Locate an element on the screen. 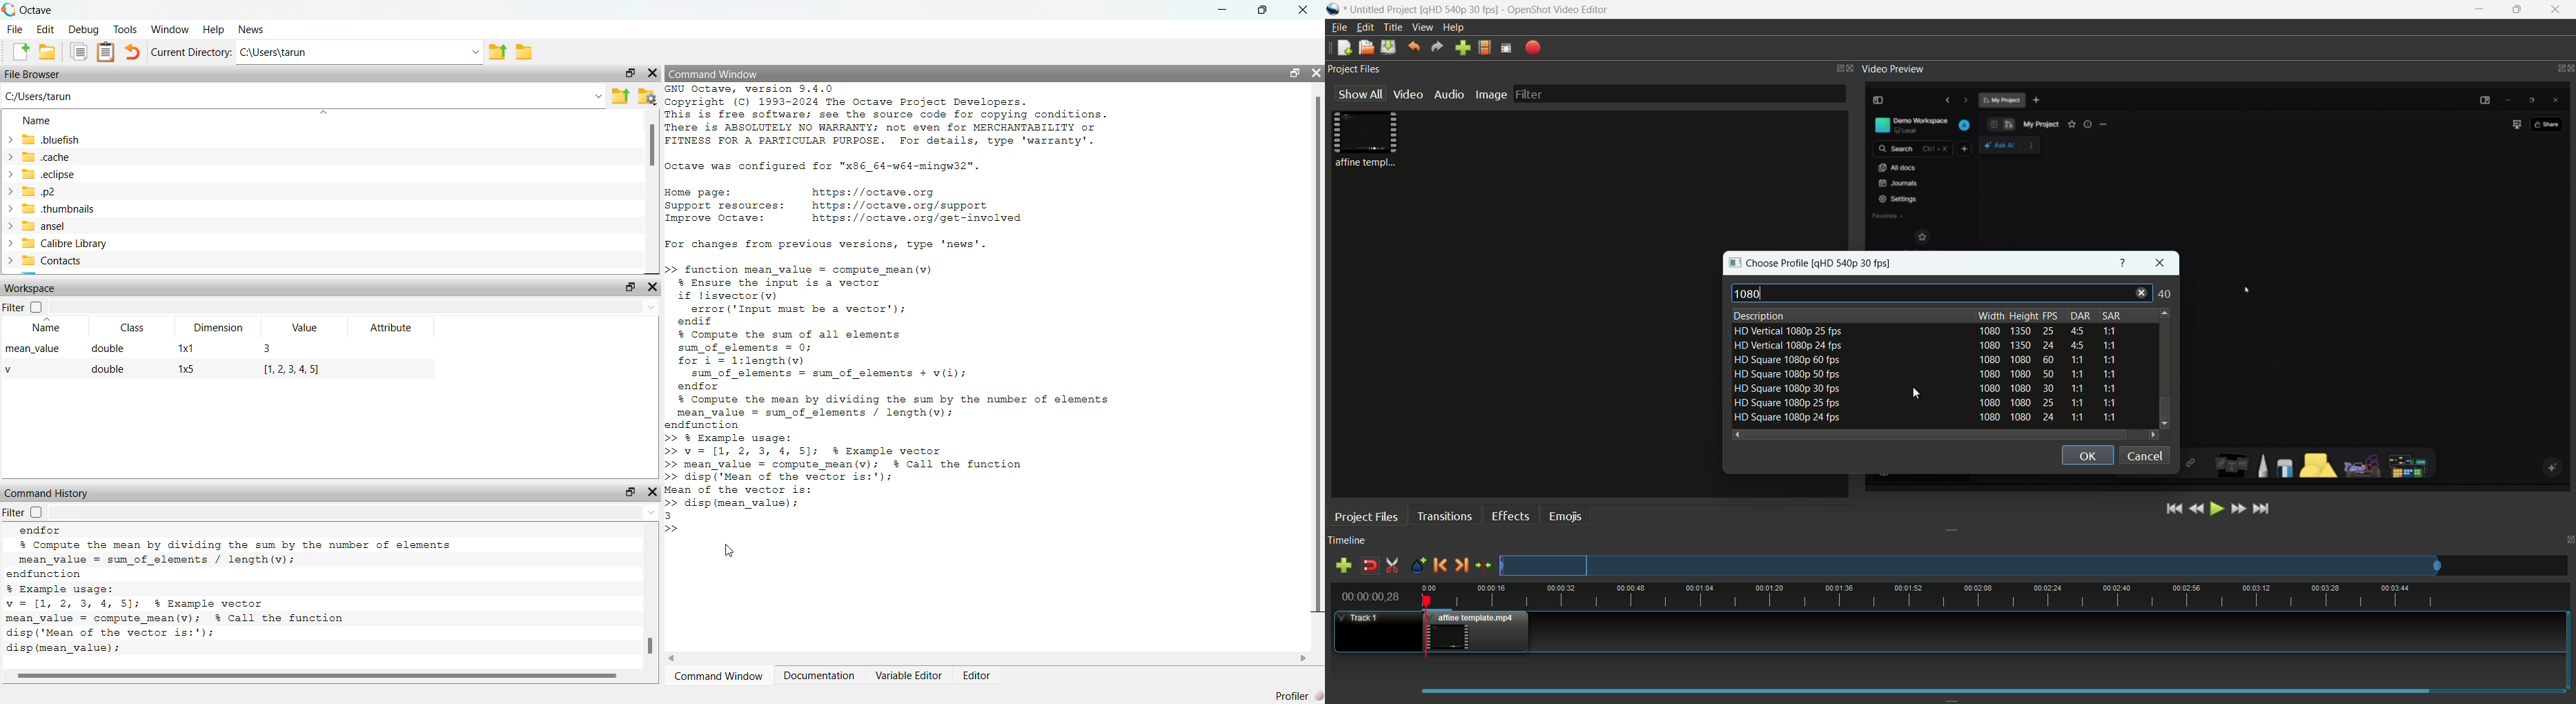 The width and height of the screenshot is (2576, 728). double is located at coordinates (109, 370).